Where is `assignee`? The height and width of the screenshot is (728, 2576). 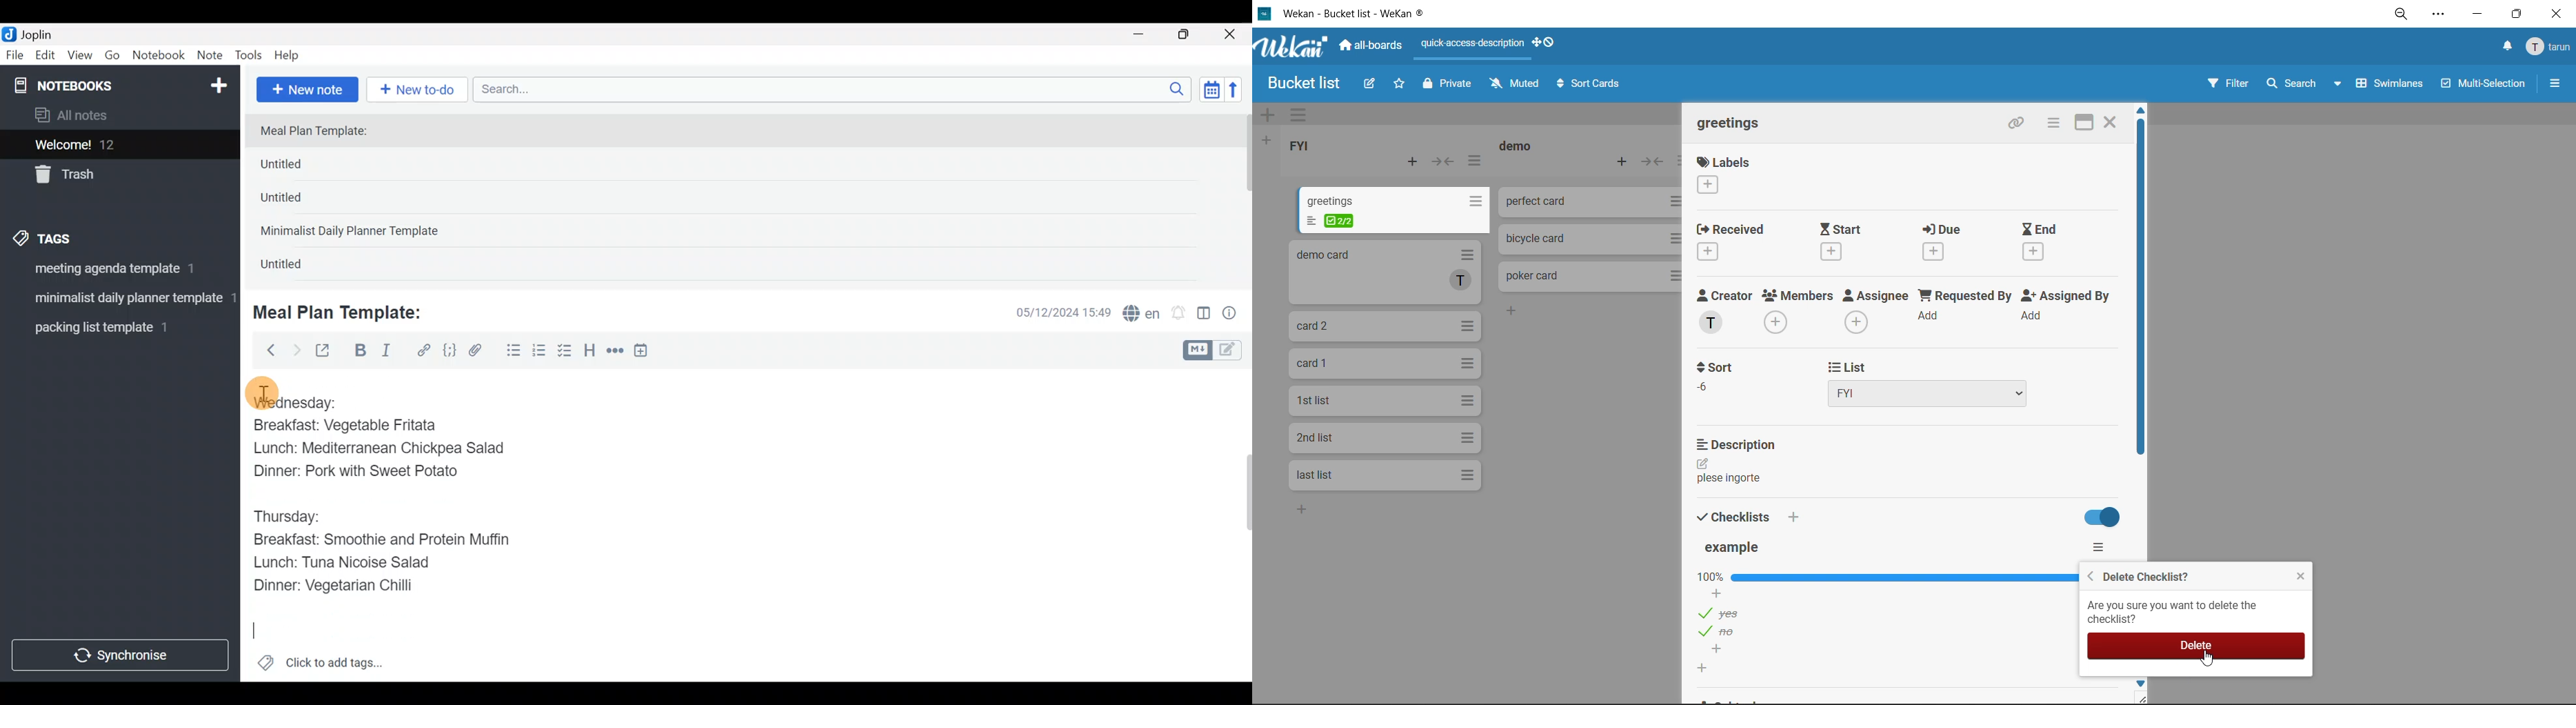
assignee is located at coordinates (1870, 311).